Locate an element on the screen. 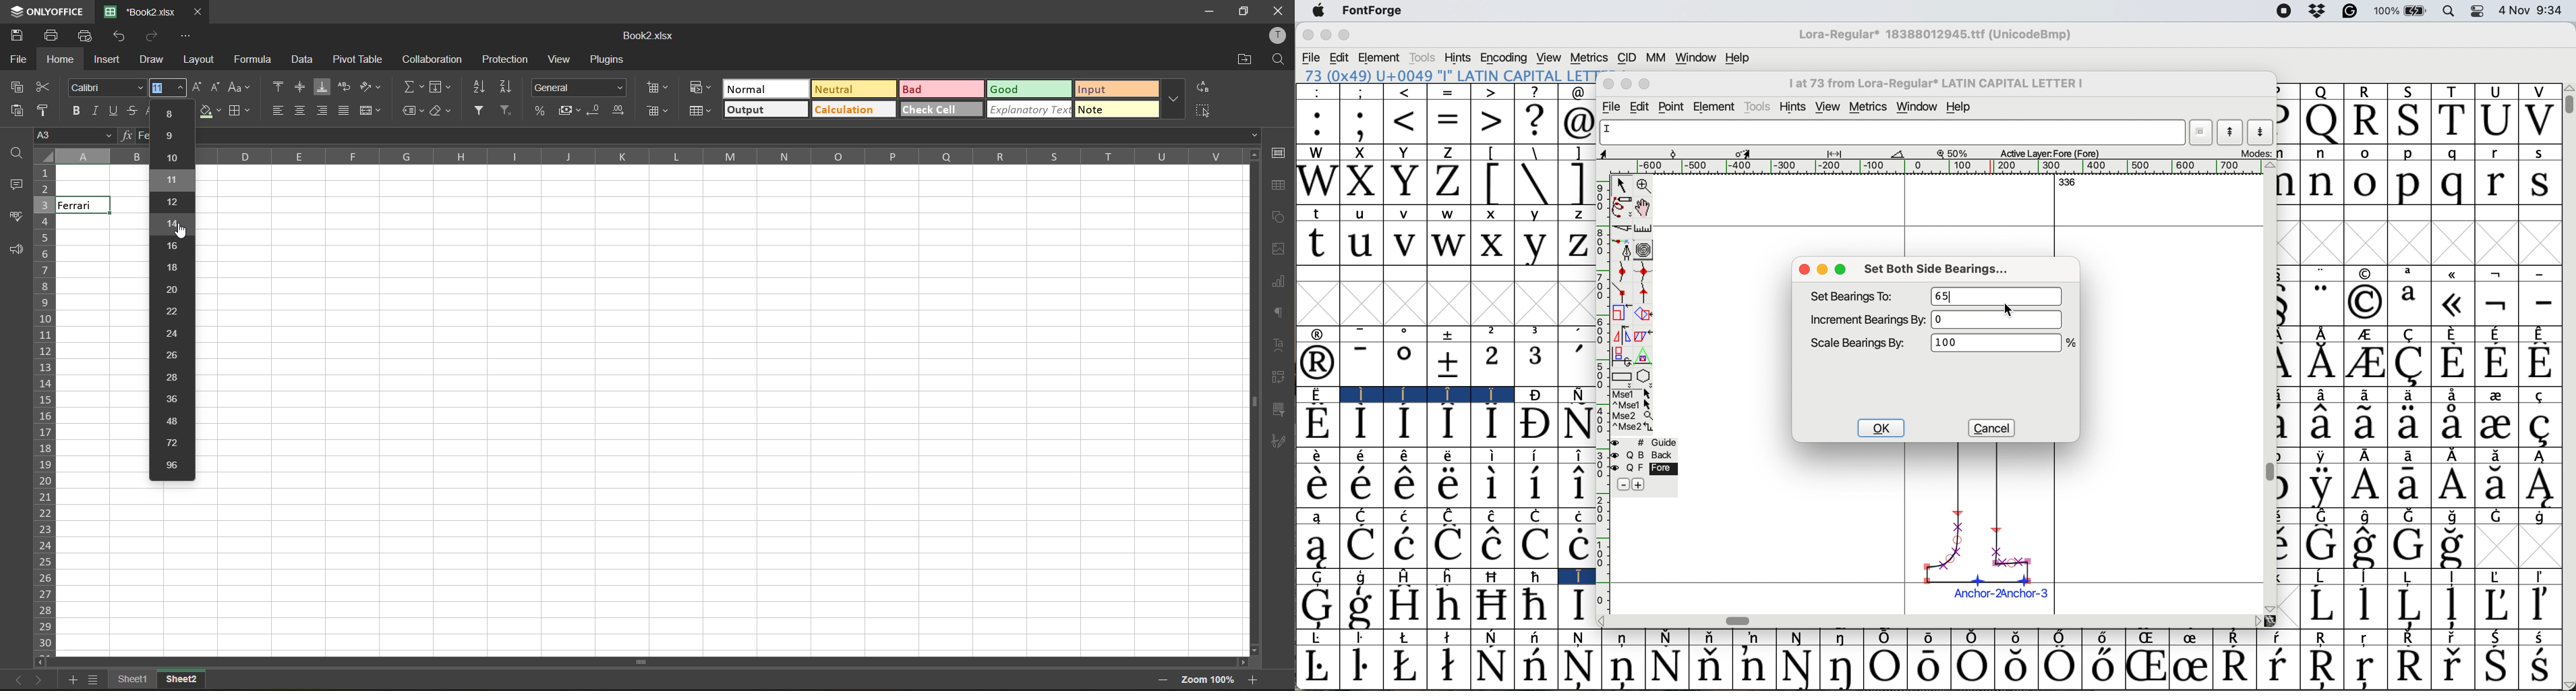 The height and width of the screenshot is (700, 2576). Symbol is located at coordinates (2325, 638).